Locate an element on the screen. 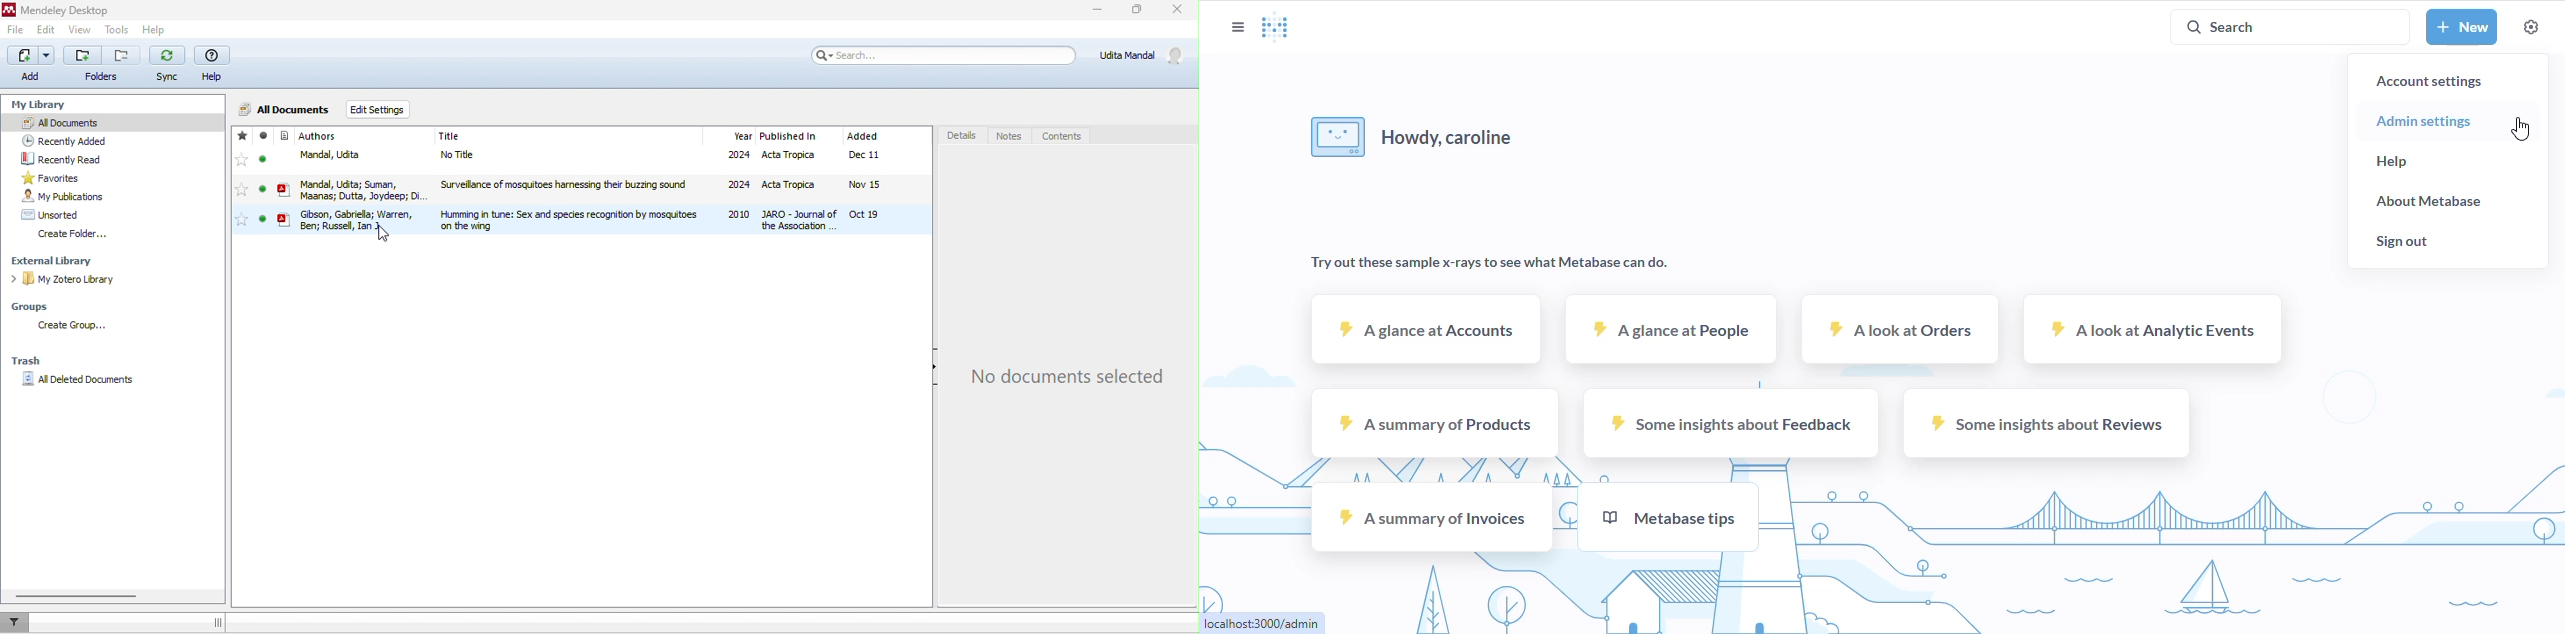 The height and width of the screenshot is (644, 2576). file is located at coordinates (612, 160).